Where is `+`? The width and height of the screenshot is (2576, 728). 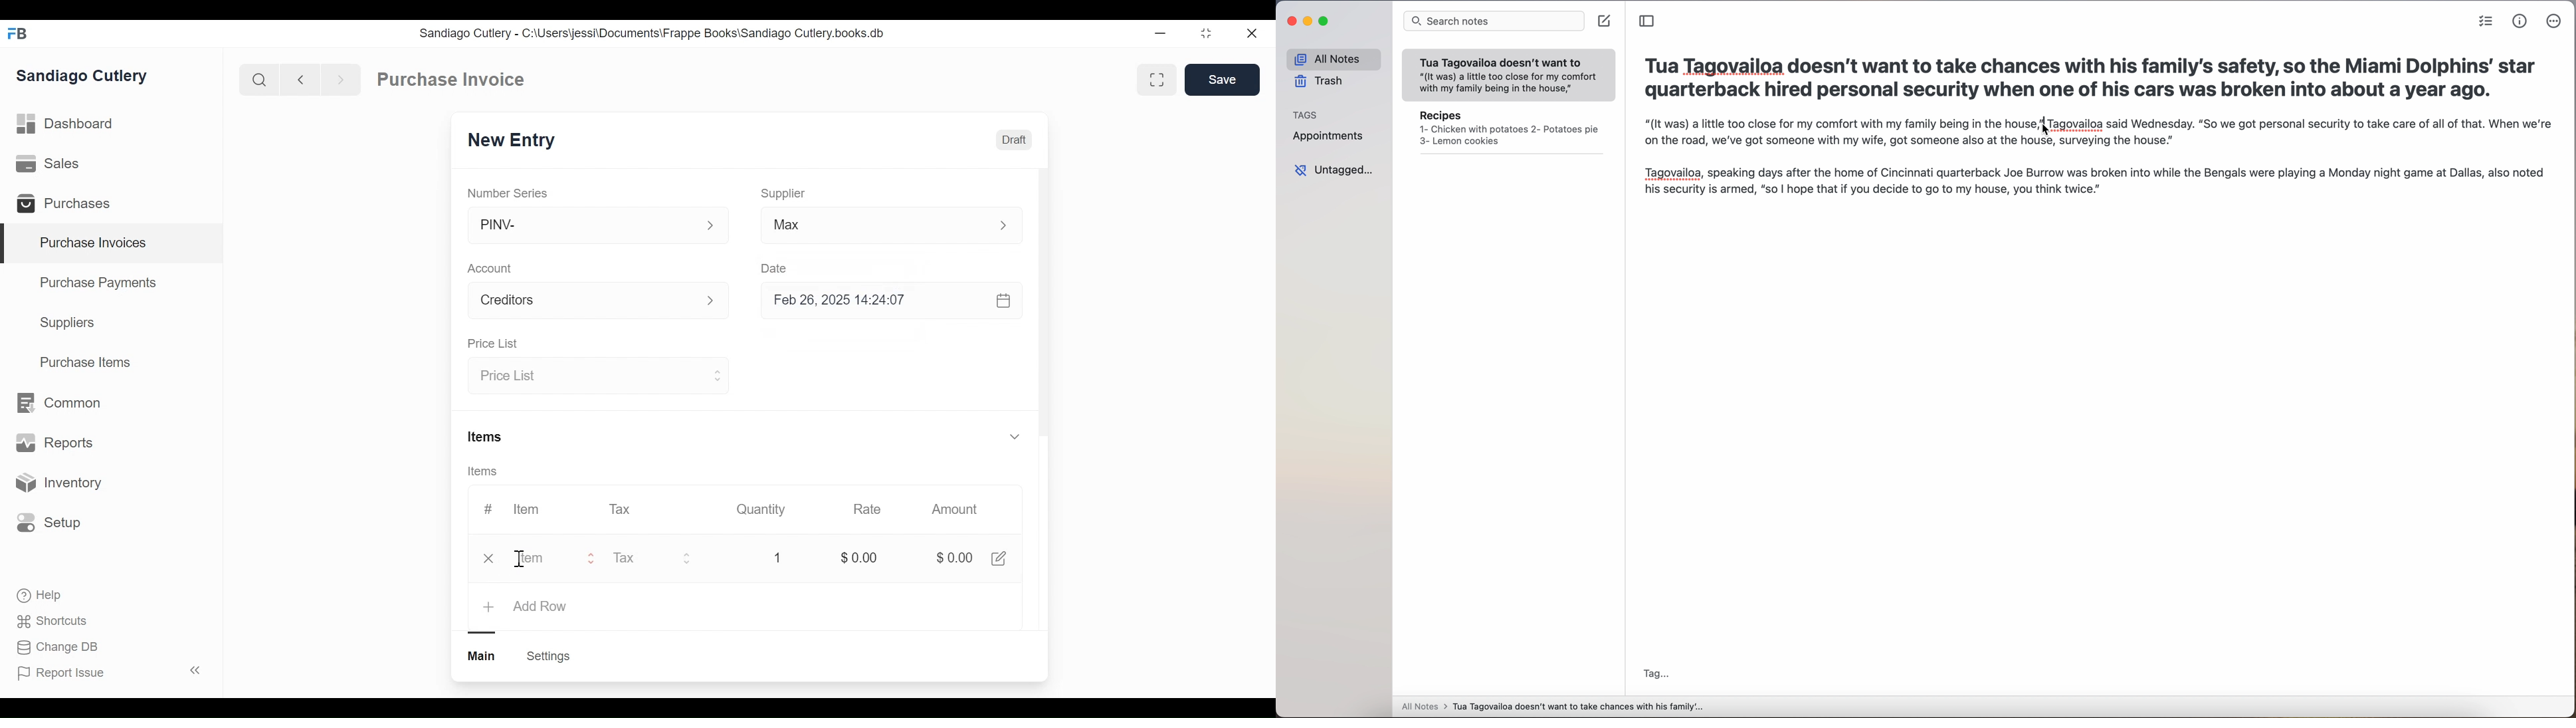
+ is located at coordinates (490, 607).